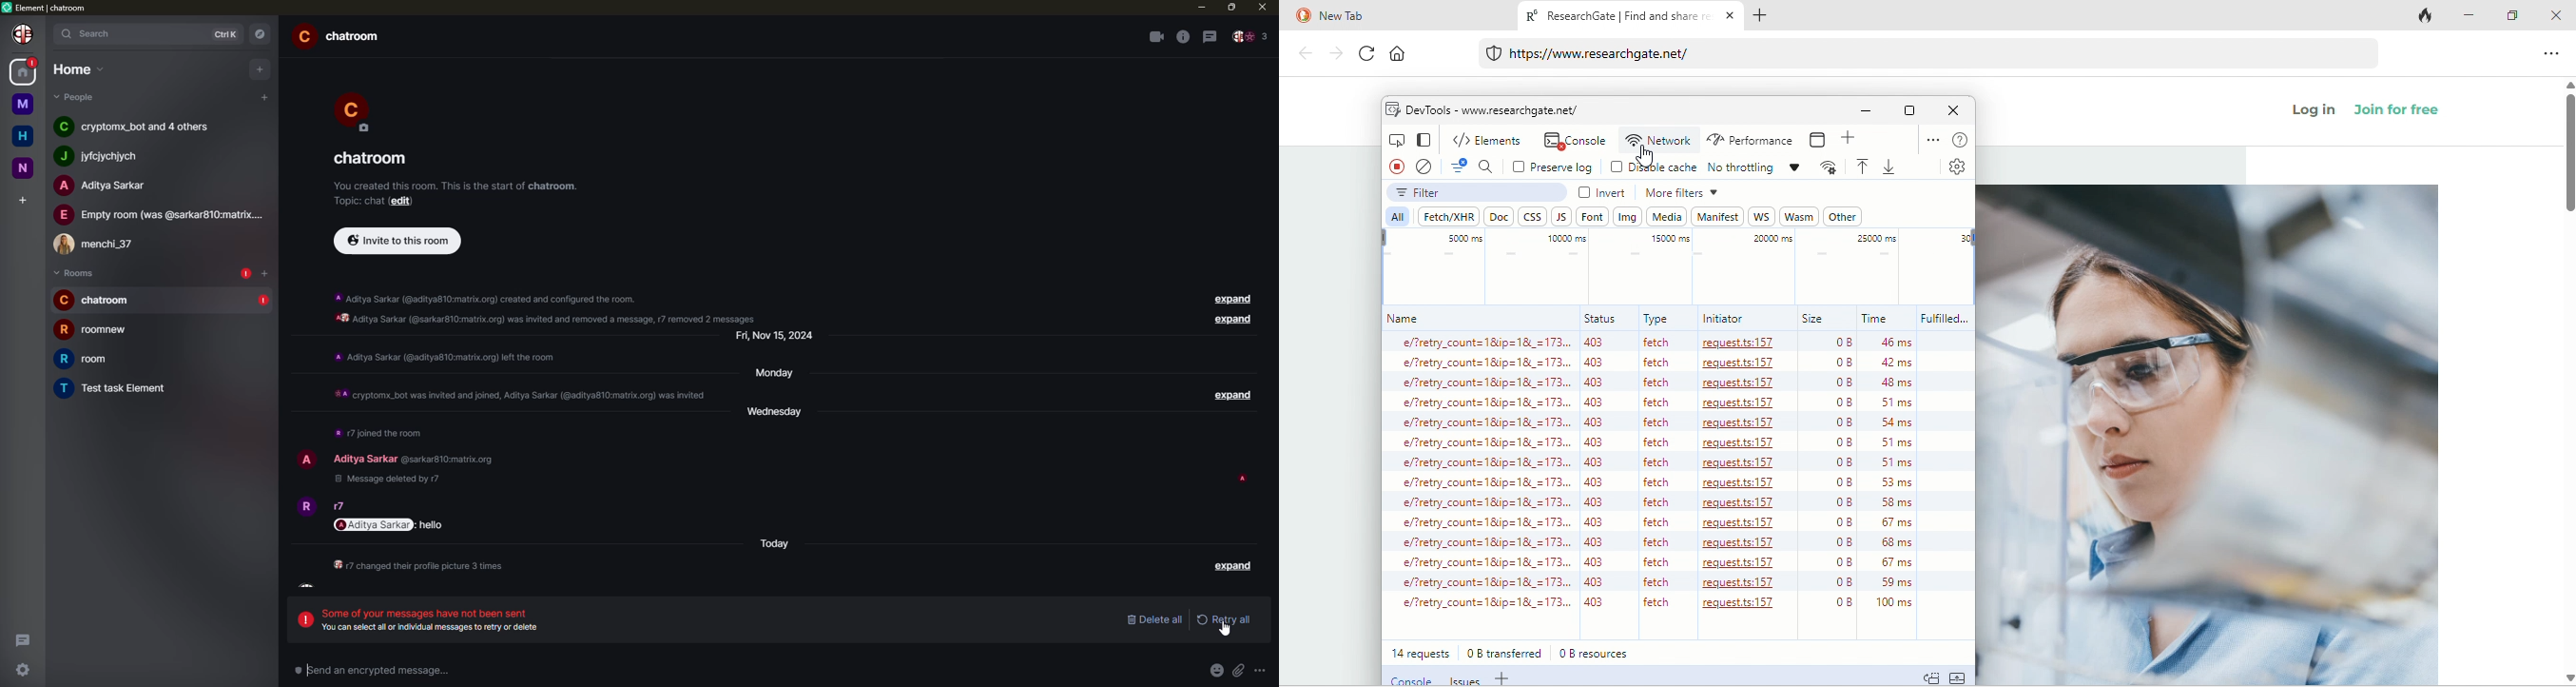  I want to click on info, so click(421, 567).